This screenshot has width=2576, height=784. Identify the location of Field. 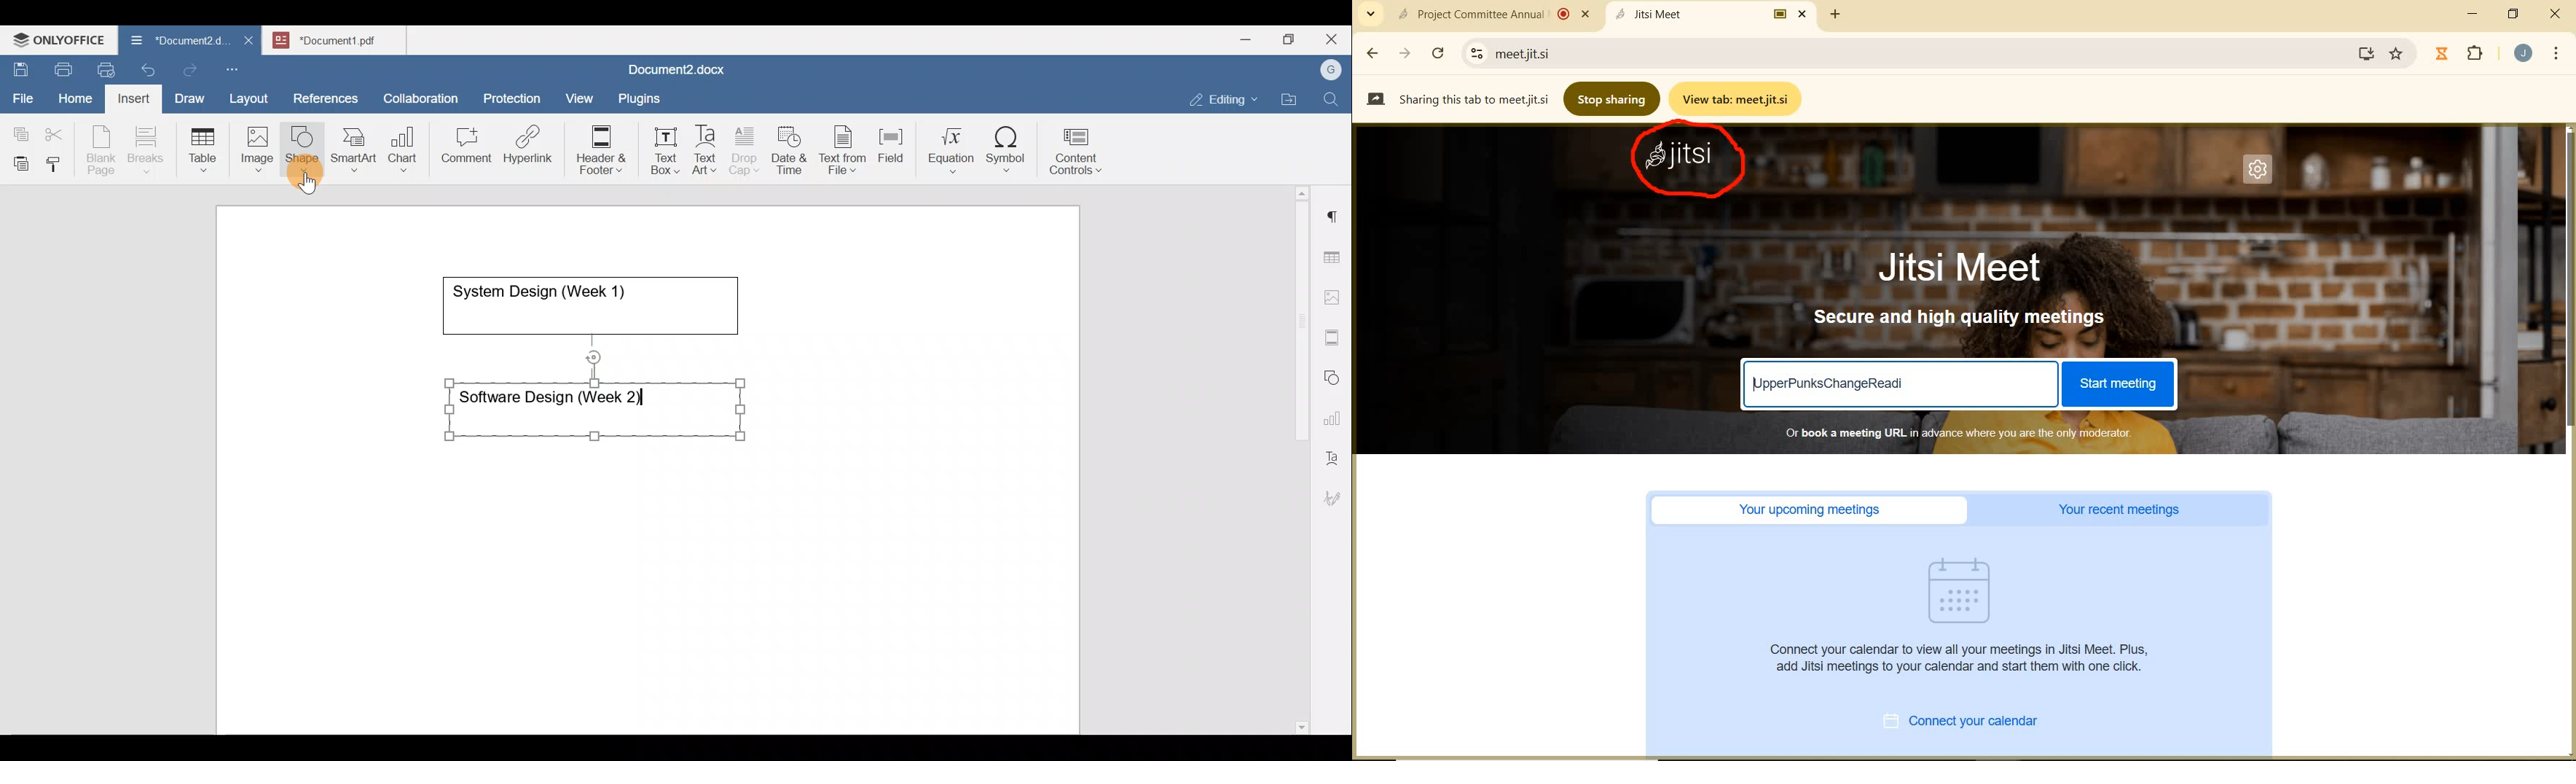
(891, 143).